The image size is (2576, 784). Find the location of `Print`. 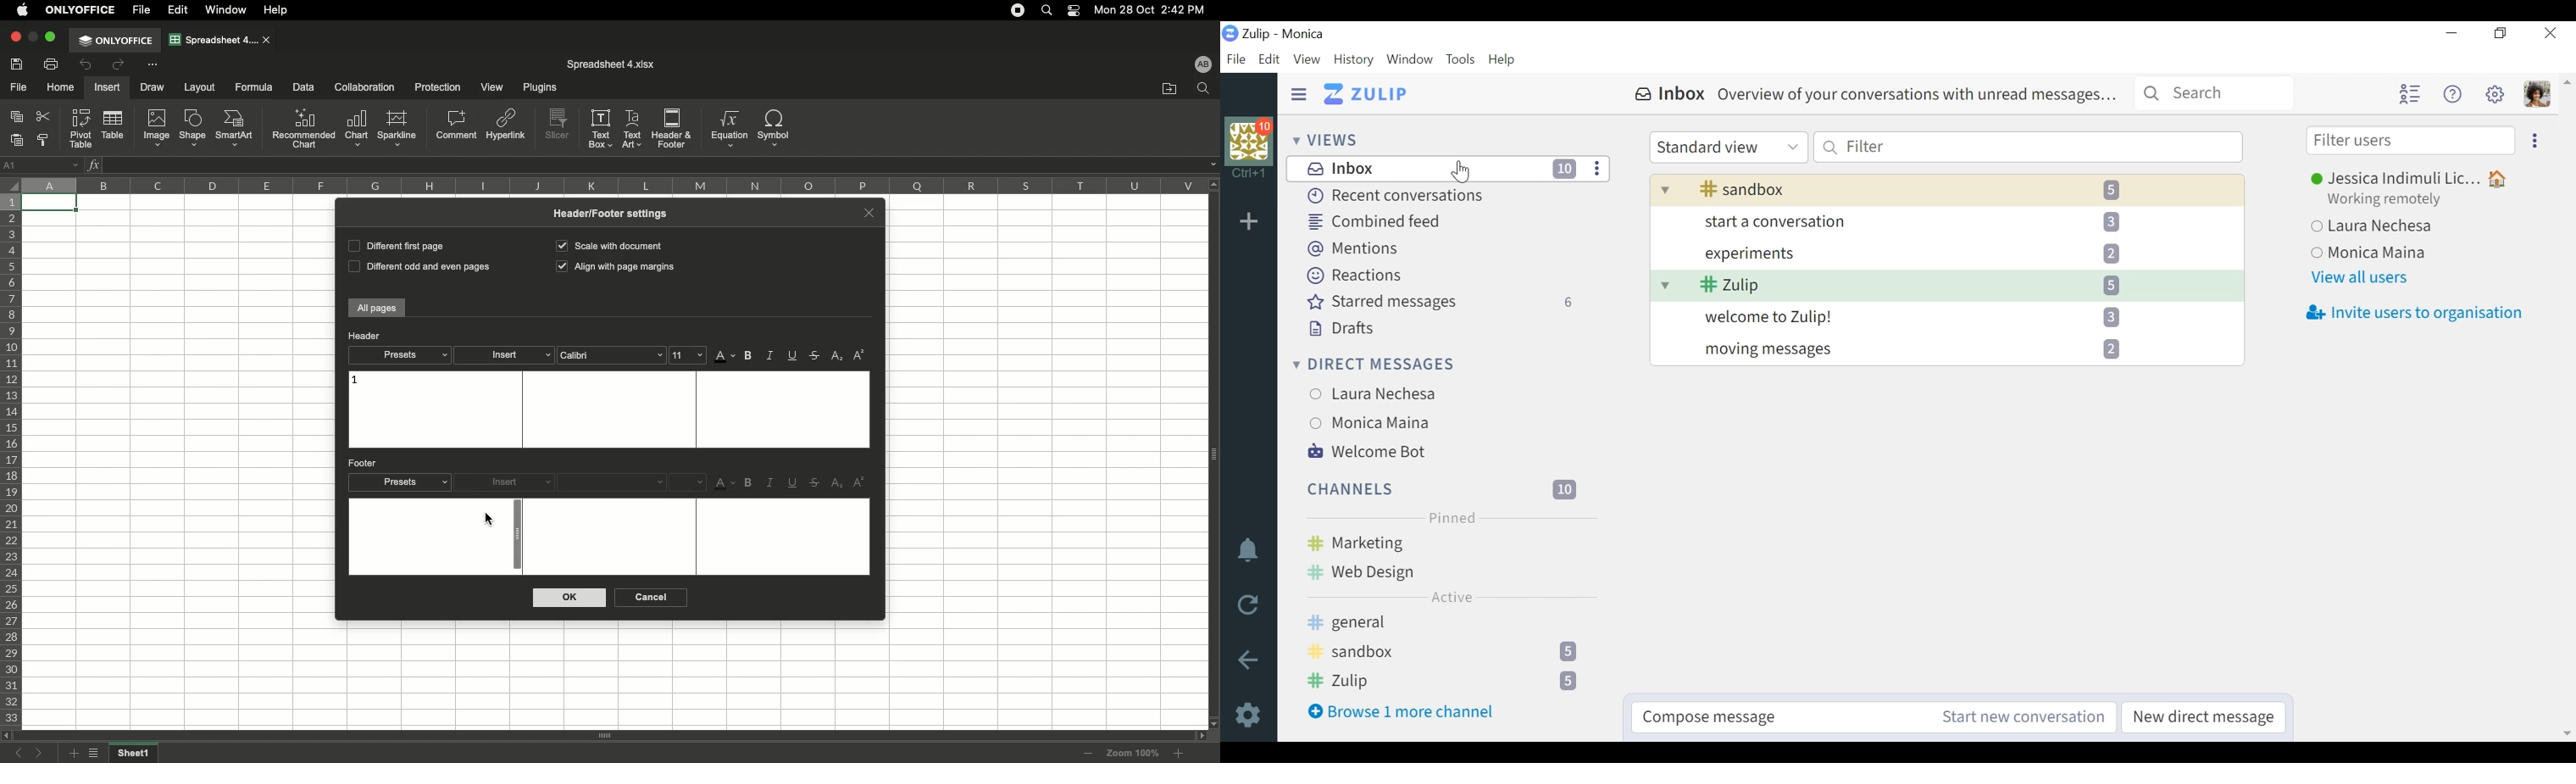

Print is located at coordinates (53, 64).